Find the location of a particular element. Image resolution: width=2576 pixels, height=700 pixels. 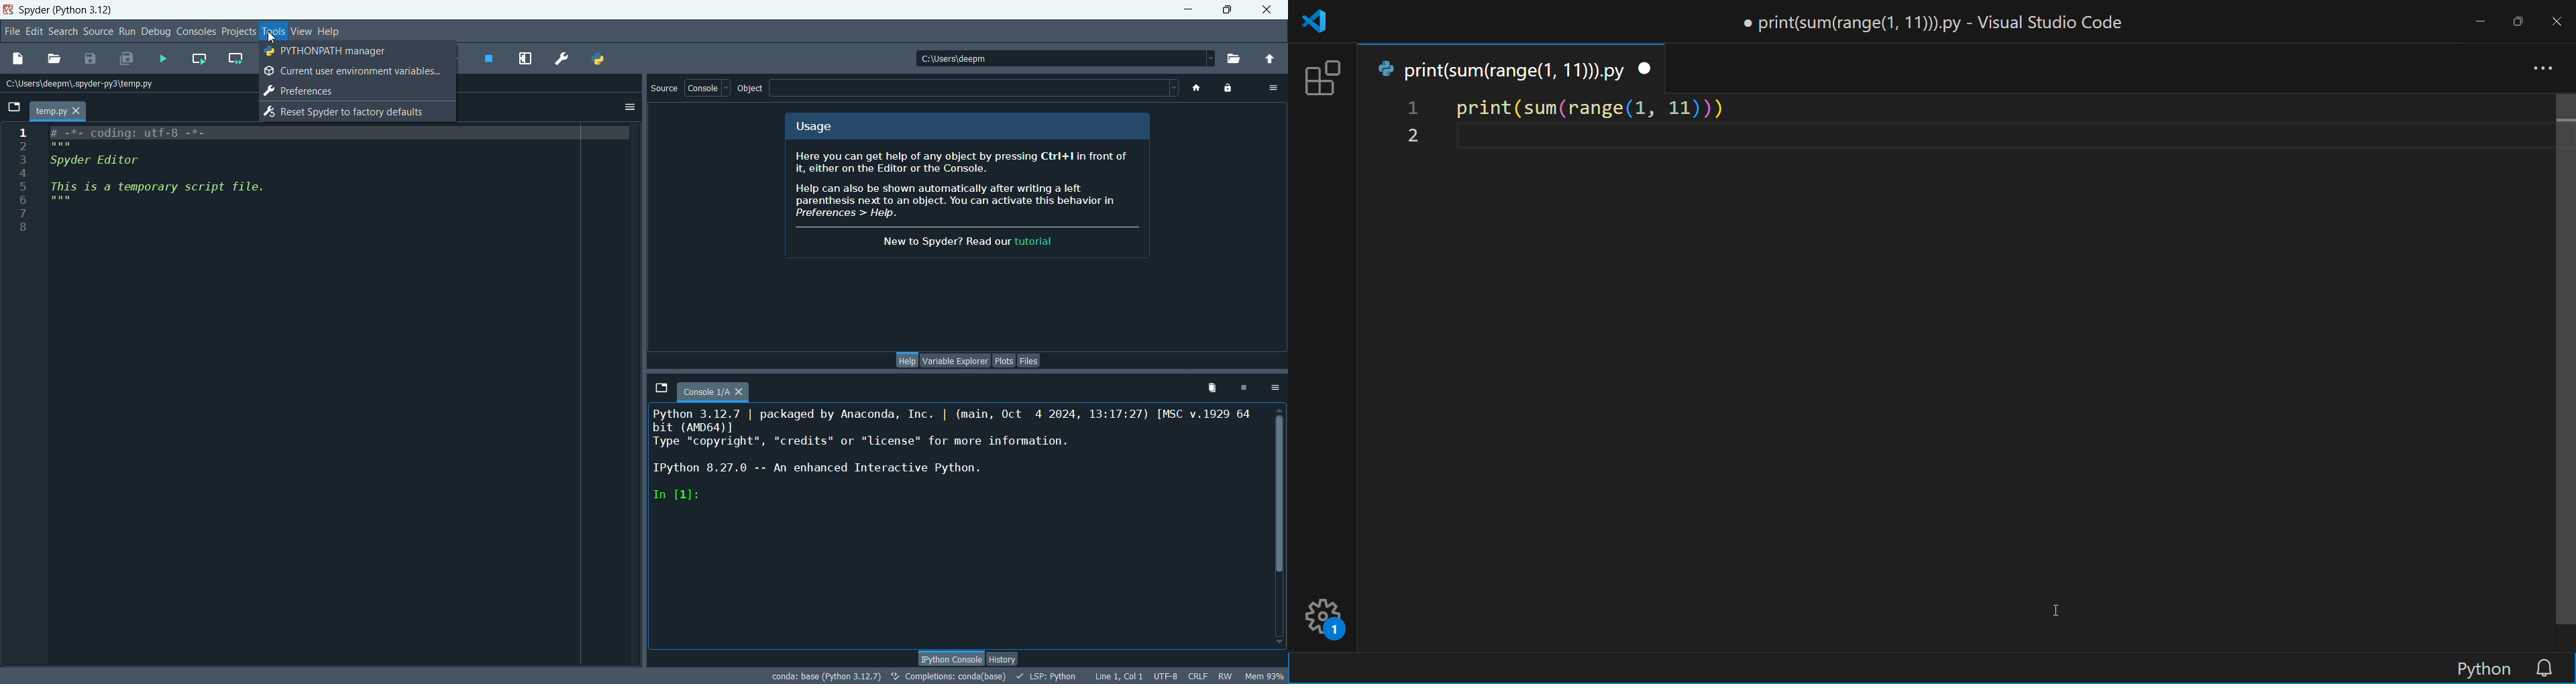

run is located at coordinates (125, 31).